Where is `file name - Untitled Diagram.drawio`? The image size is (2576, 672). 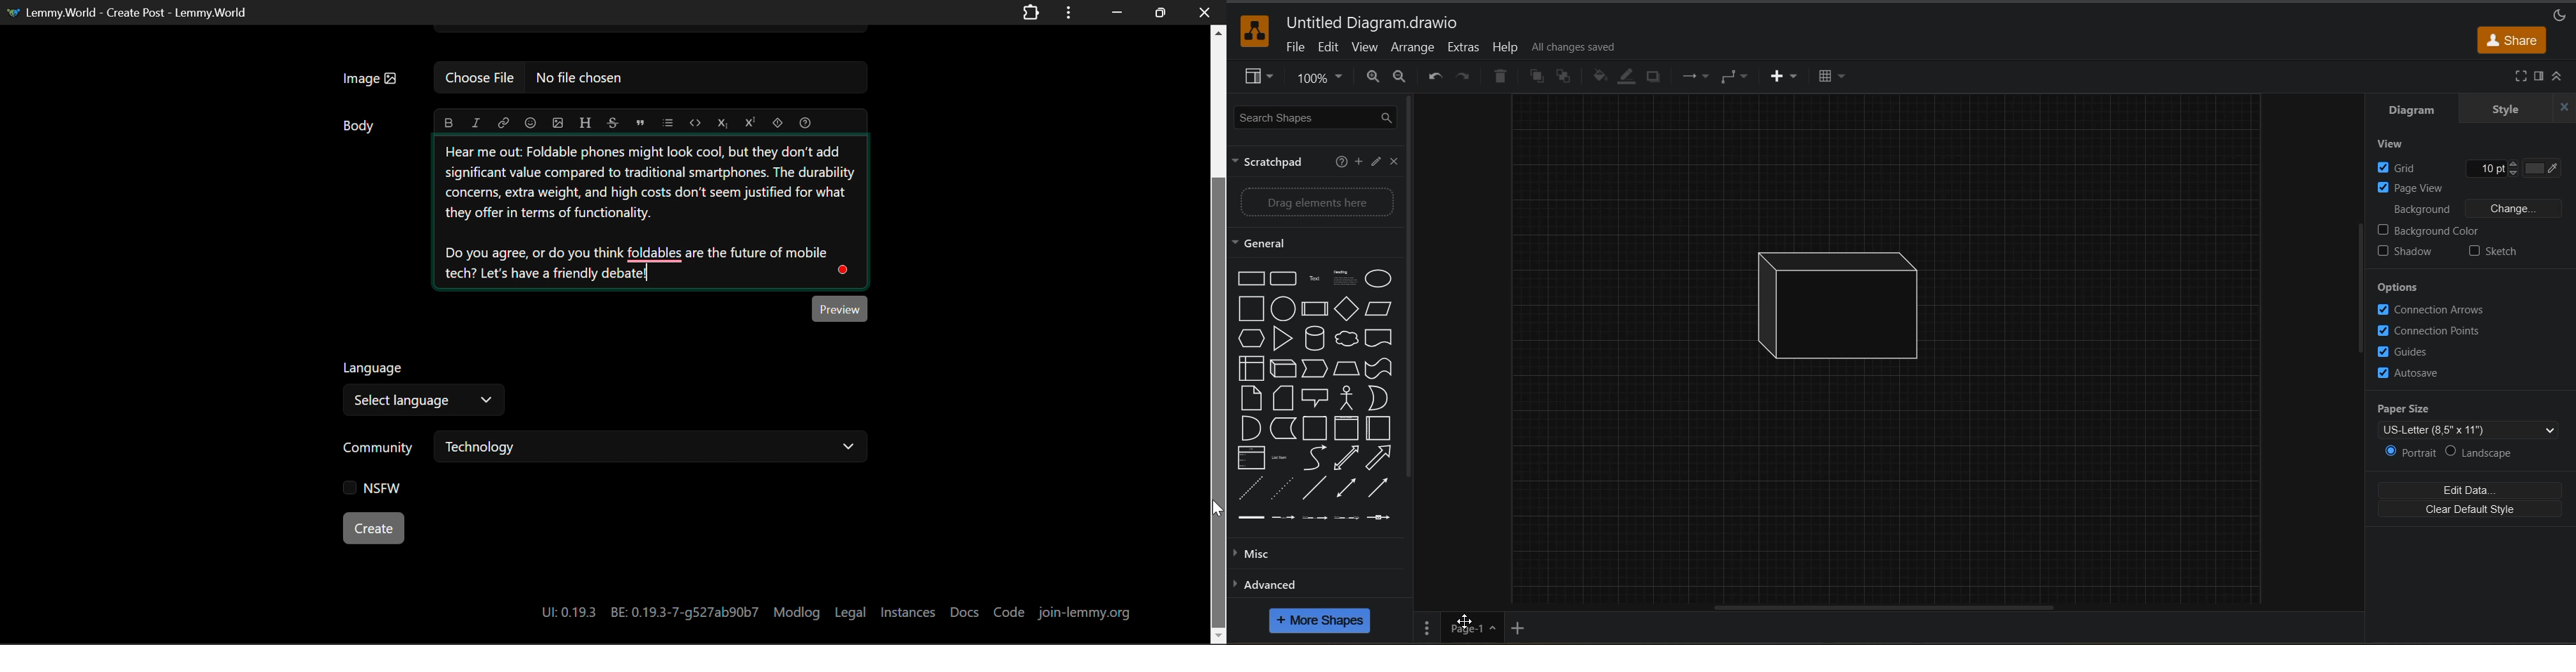 file name - Untitled Diagram.drawio is located at coordinates (1377, 22).